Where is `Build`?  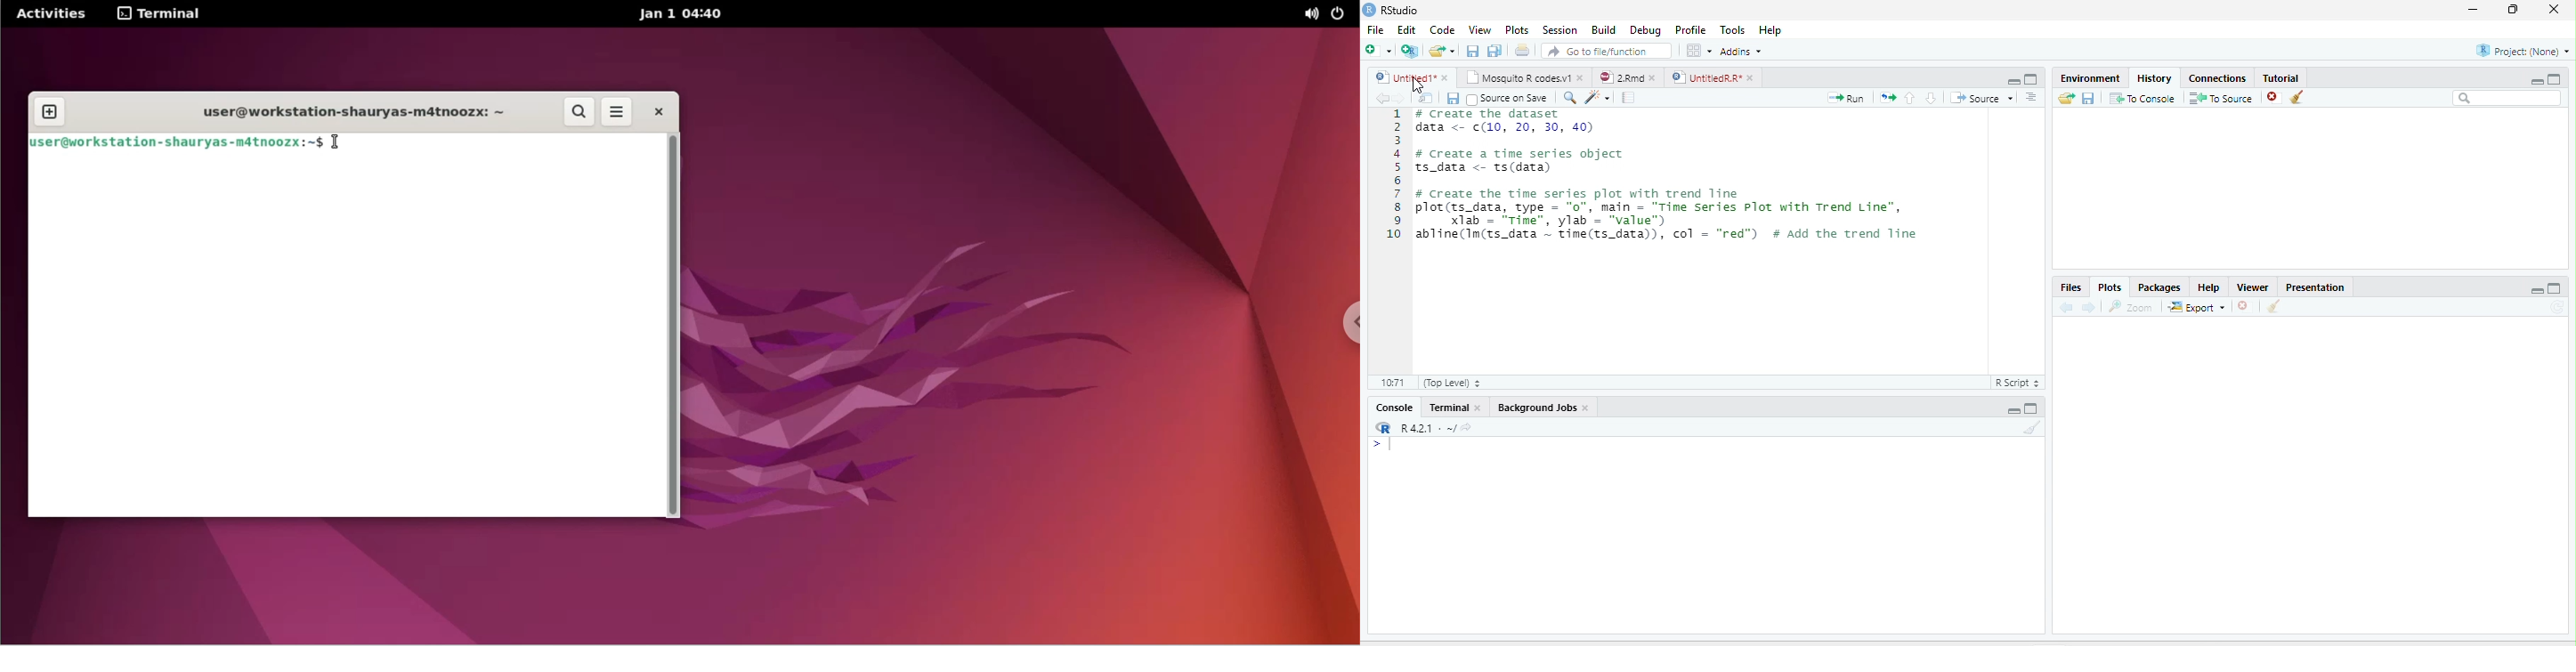 Build is located at coordinates (1603, 29).